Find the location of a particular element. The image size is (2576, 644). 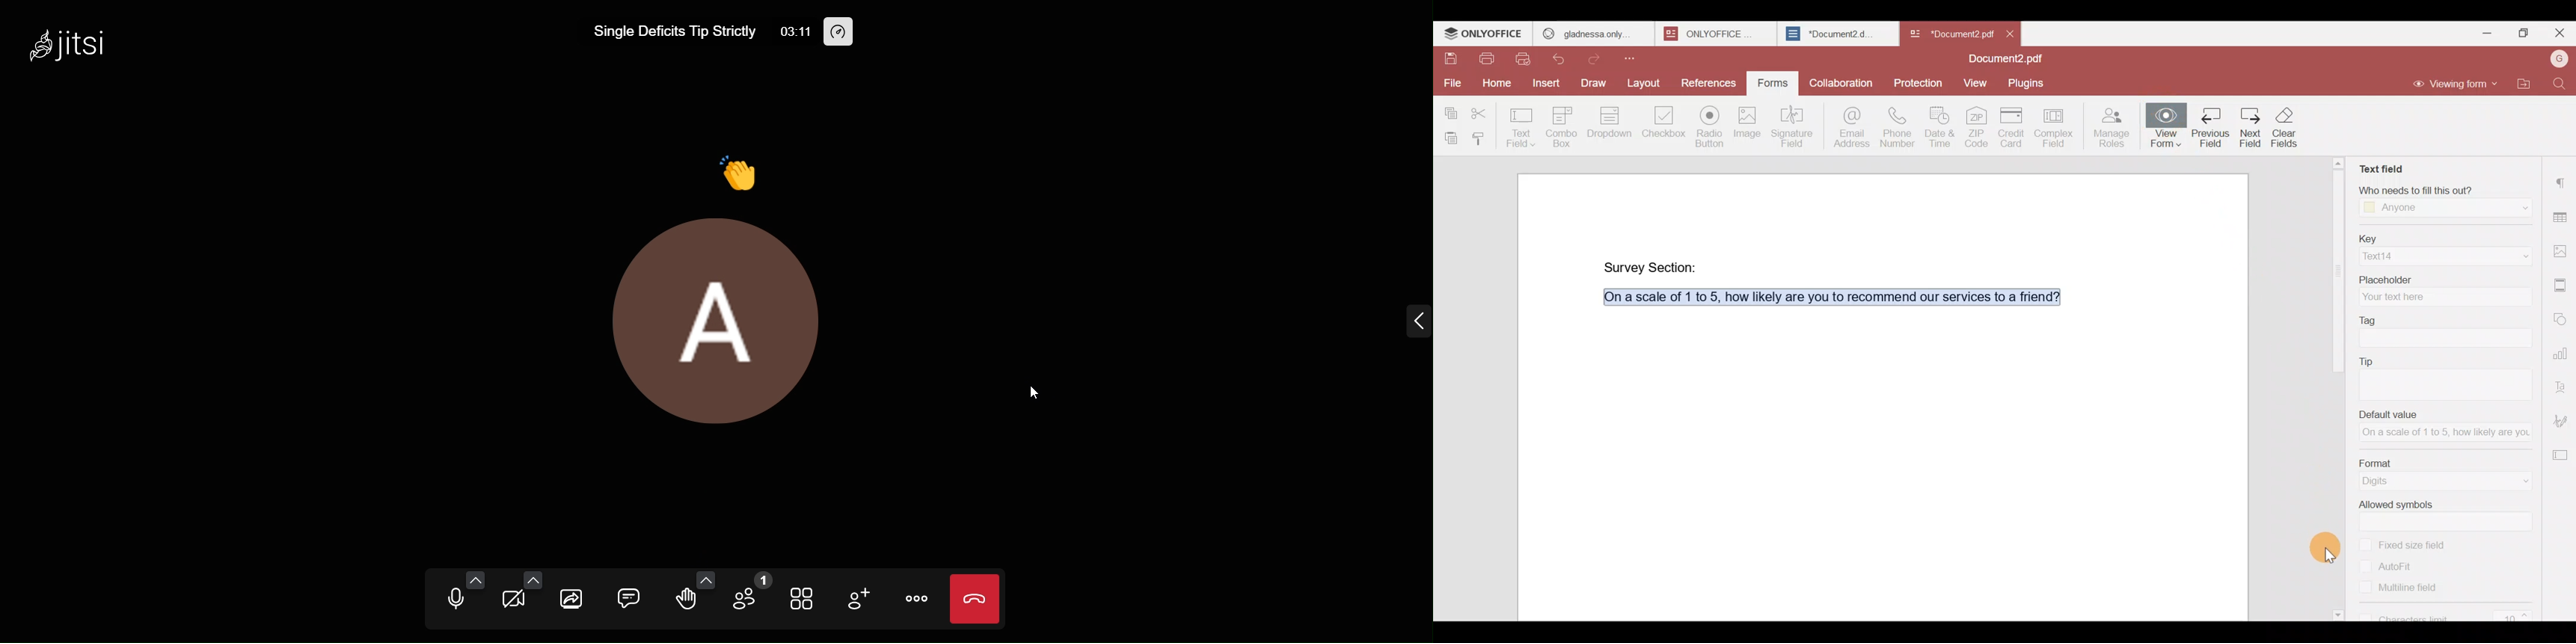

participants is located at coordinates (752, 596).